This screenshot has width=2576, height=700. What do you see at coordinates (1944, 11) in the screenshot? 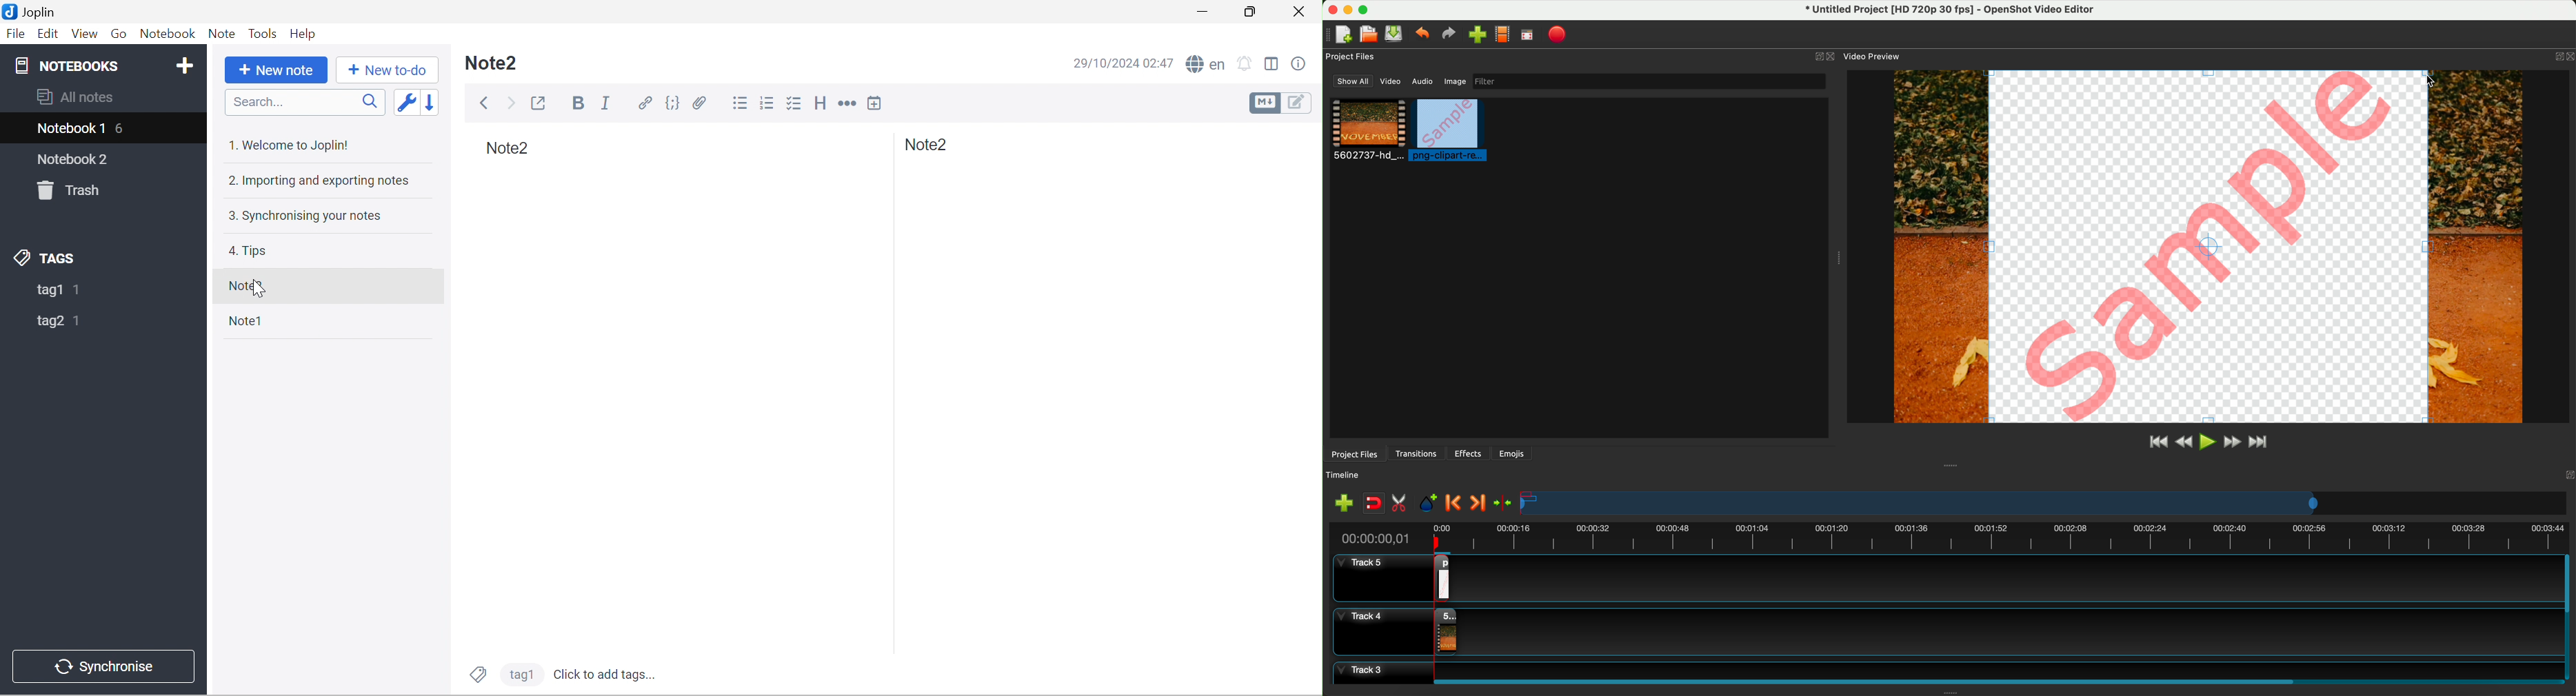
I see `file name` at bounding box center [1944, 11].